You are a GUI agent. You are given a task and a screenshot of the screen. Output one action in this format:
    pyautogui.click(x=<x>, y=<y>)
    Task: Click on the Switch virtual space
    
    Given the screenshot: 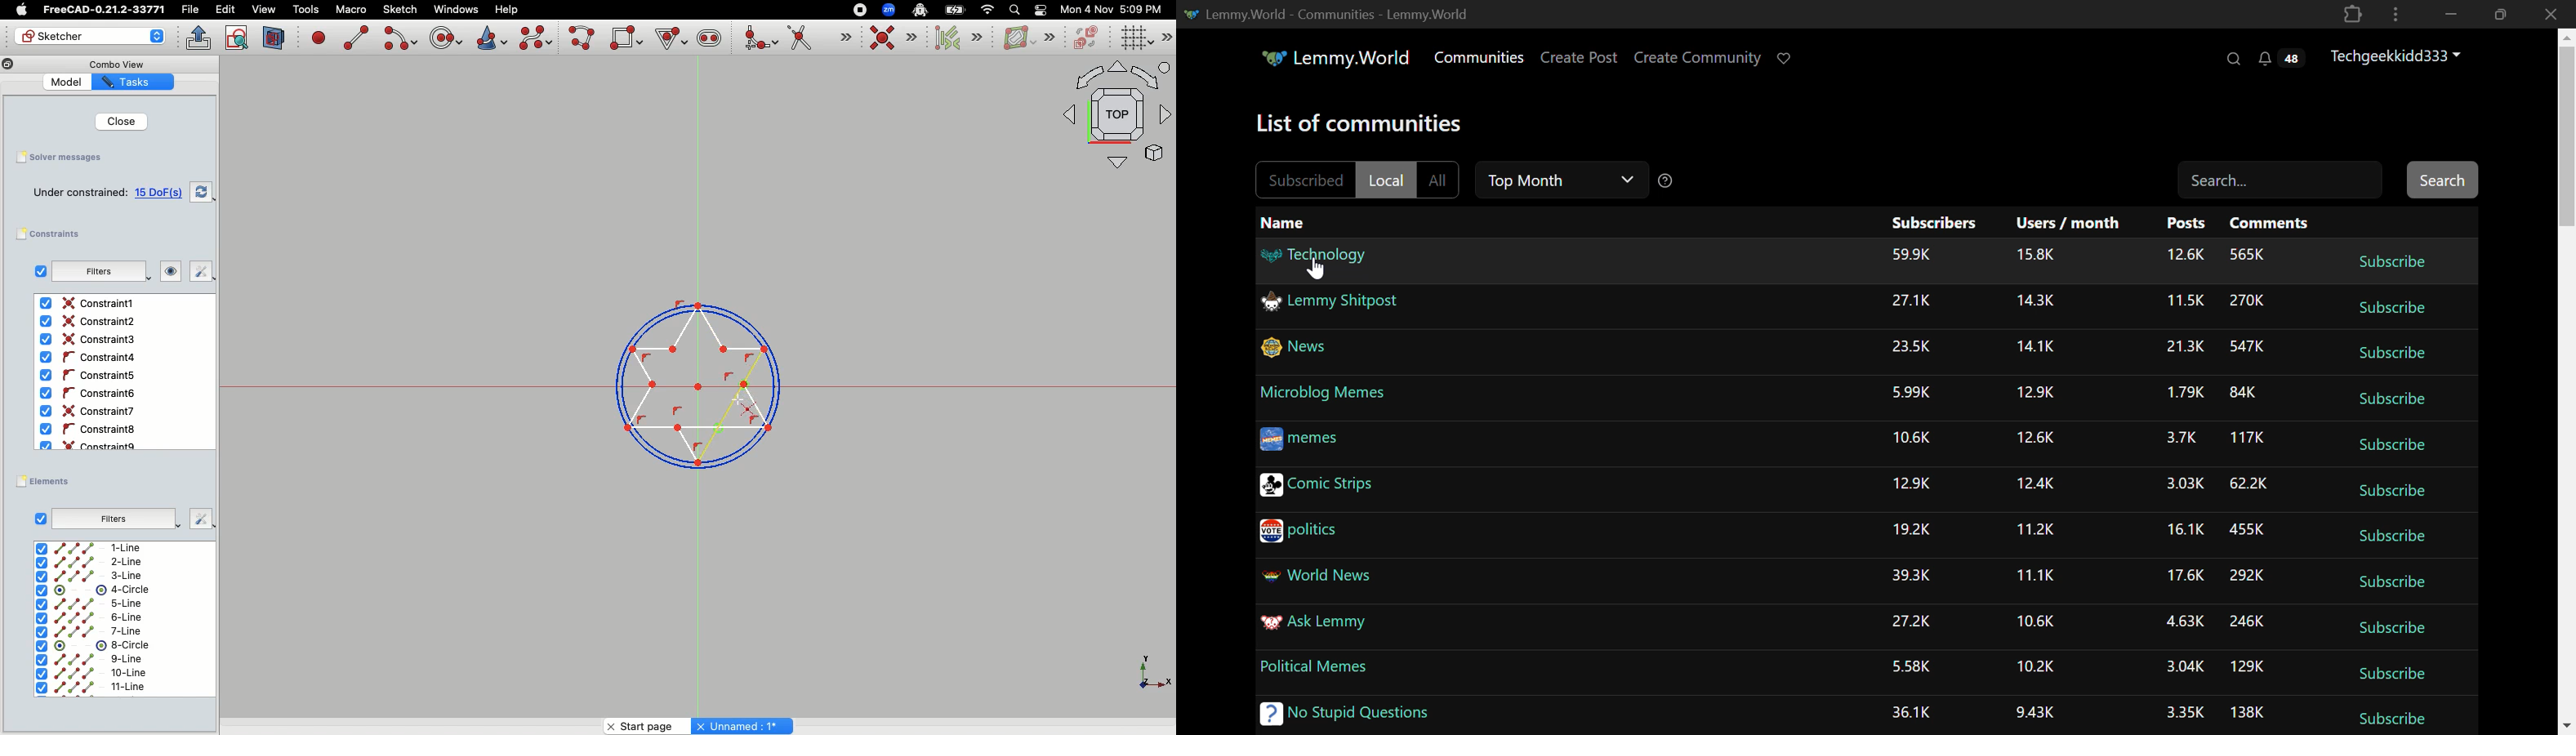 What is the action you would take?
    pyautogui.click(x=1088, y=38)
    